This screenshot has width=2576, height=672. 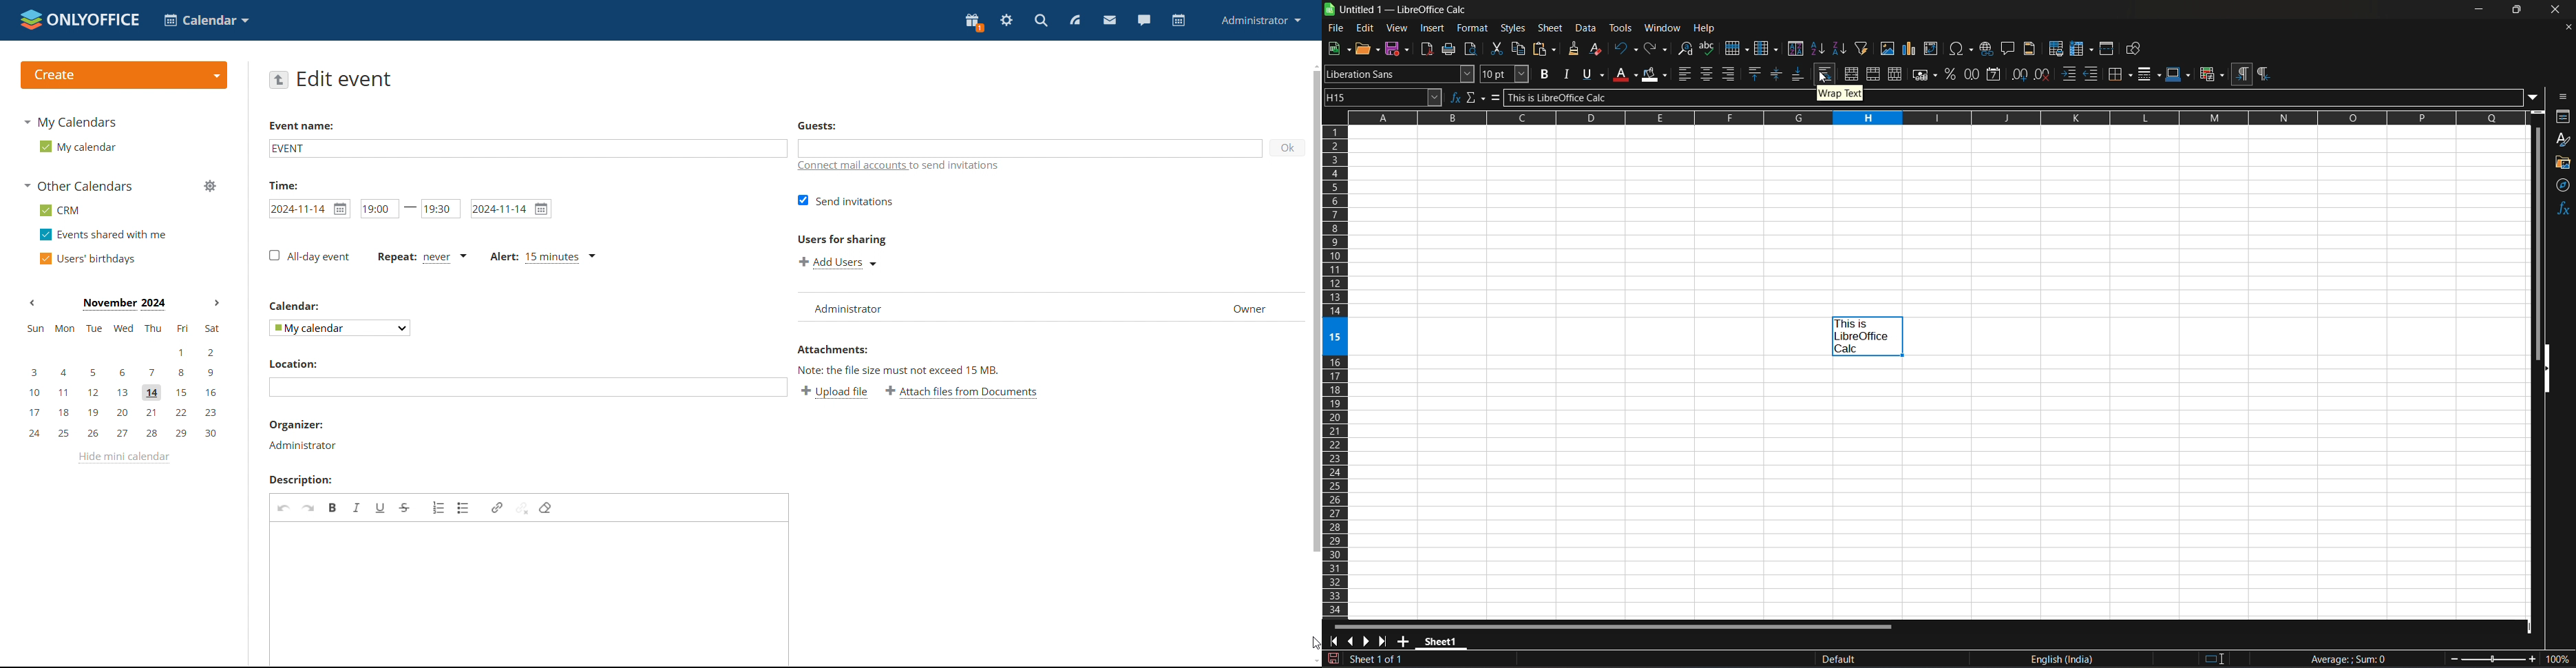 I want to click on auto filter, so click(x=1862, y=48).